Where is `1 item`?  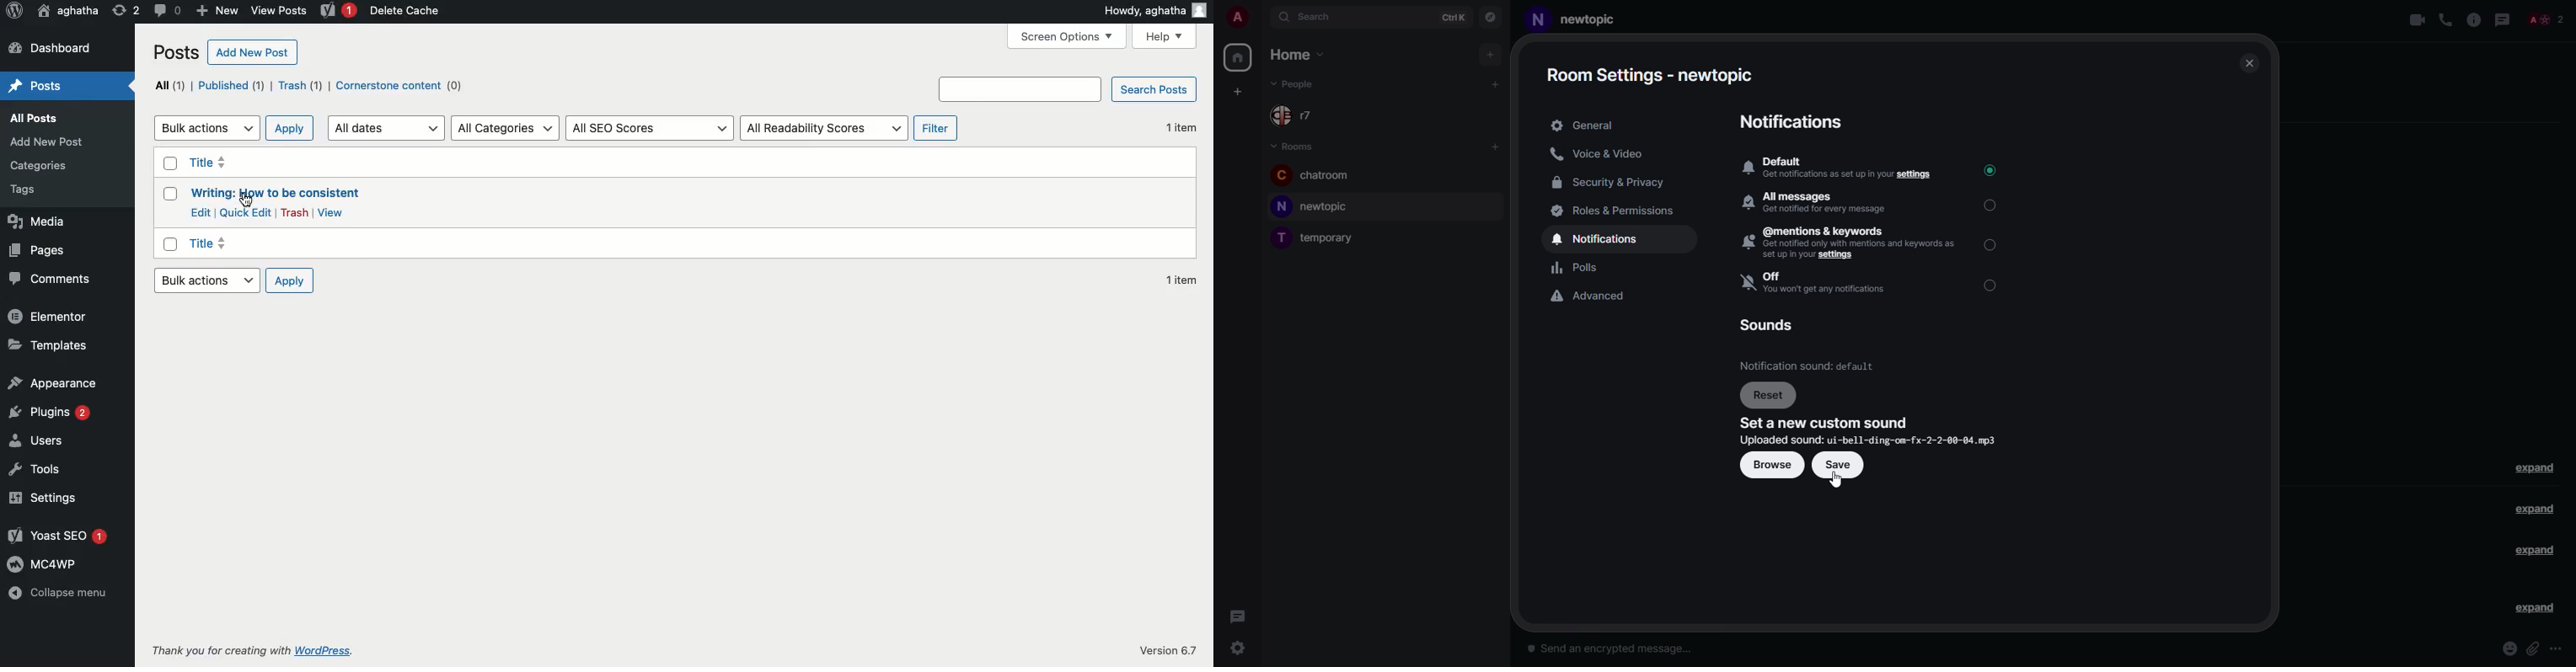
1 item is located at coordinates (1182, 131).